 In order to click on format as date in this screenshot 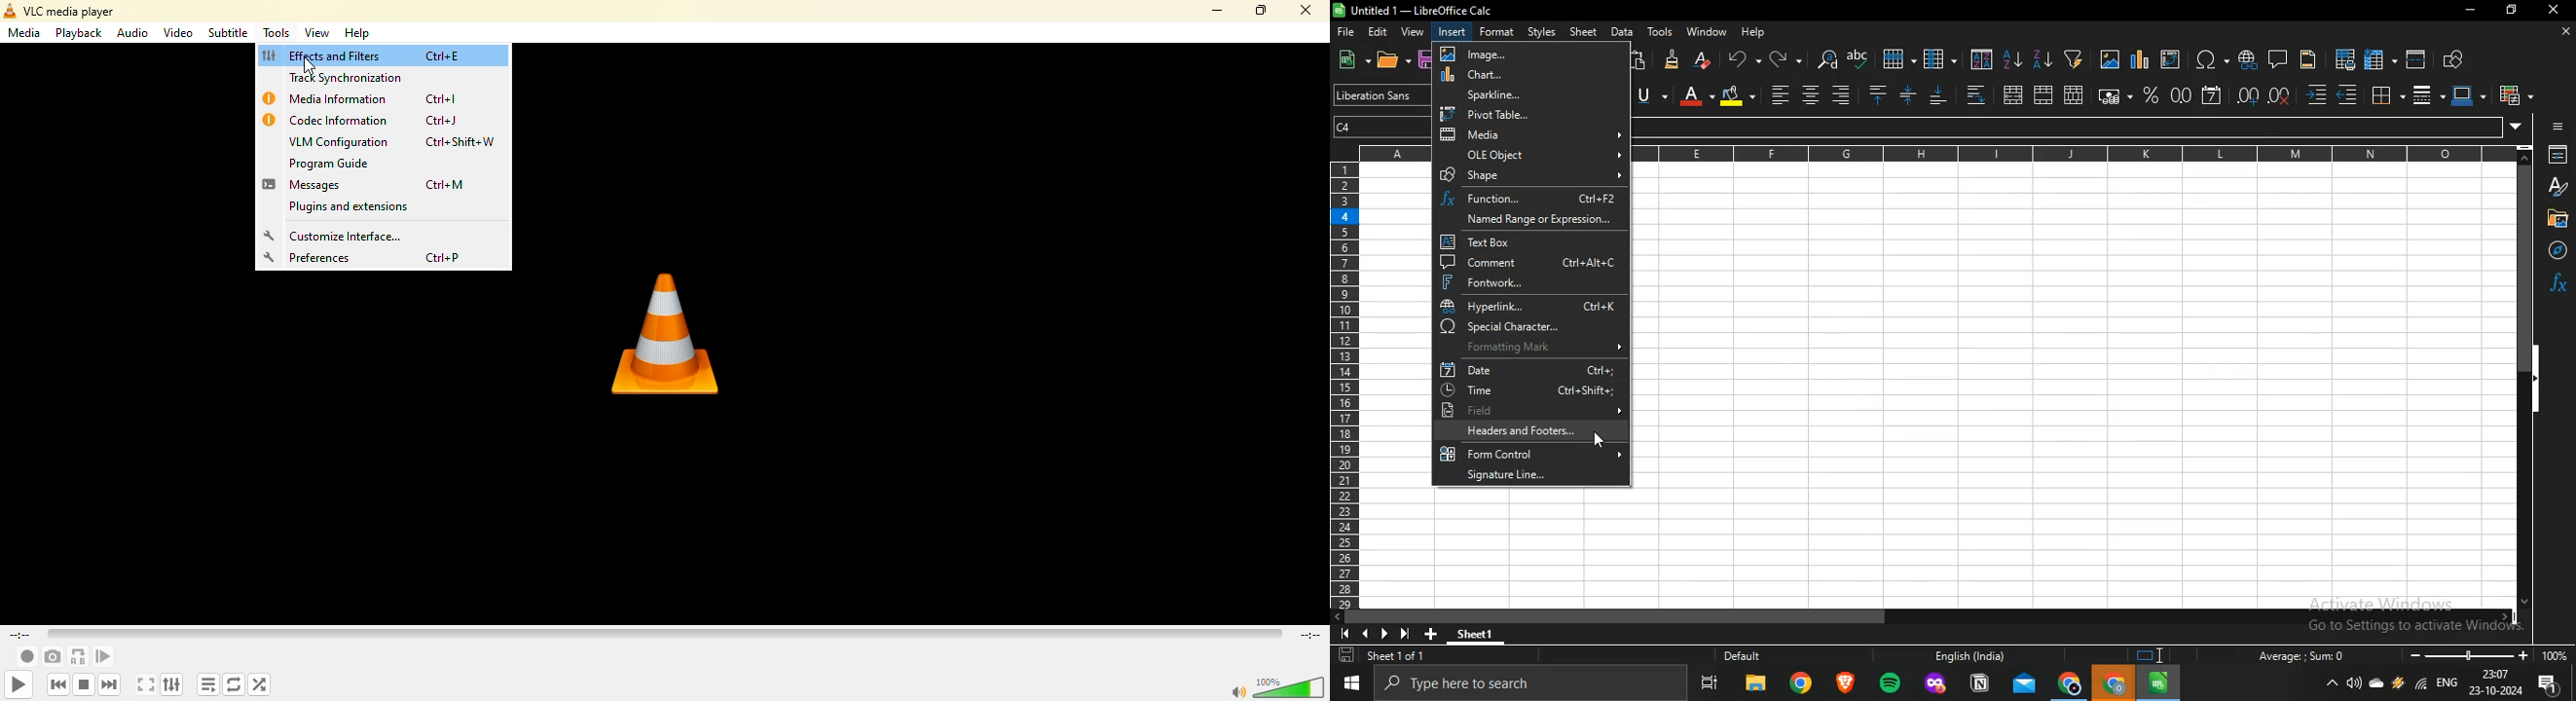, I will do `click(2212, 94)`.